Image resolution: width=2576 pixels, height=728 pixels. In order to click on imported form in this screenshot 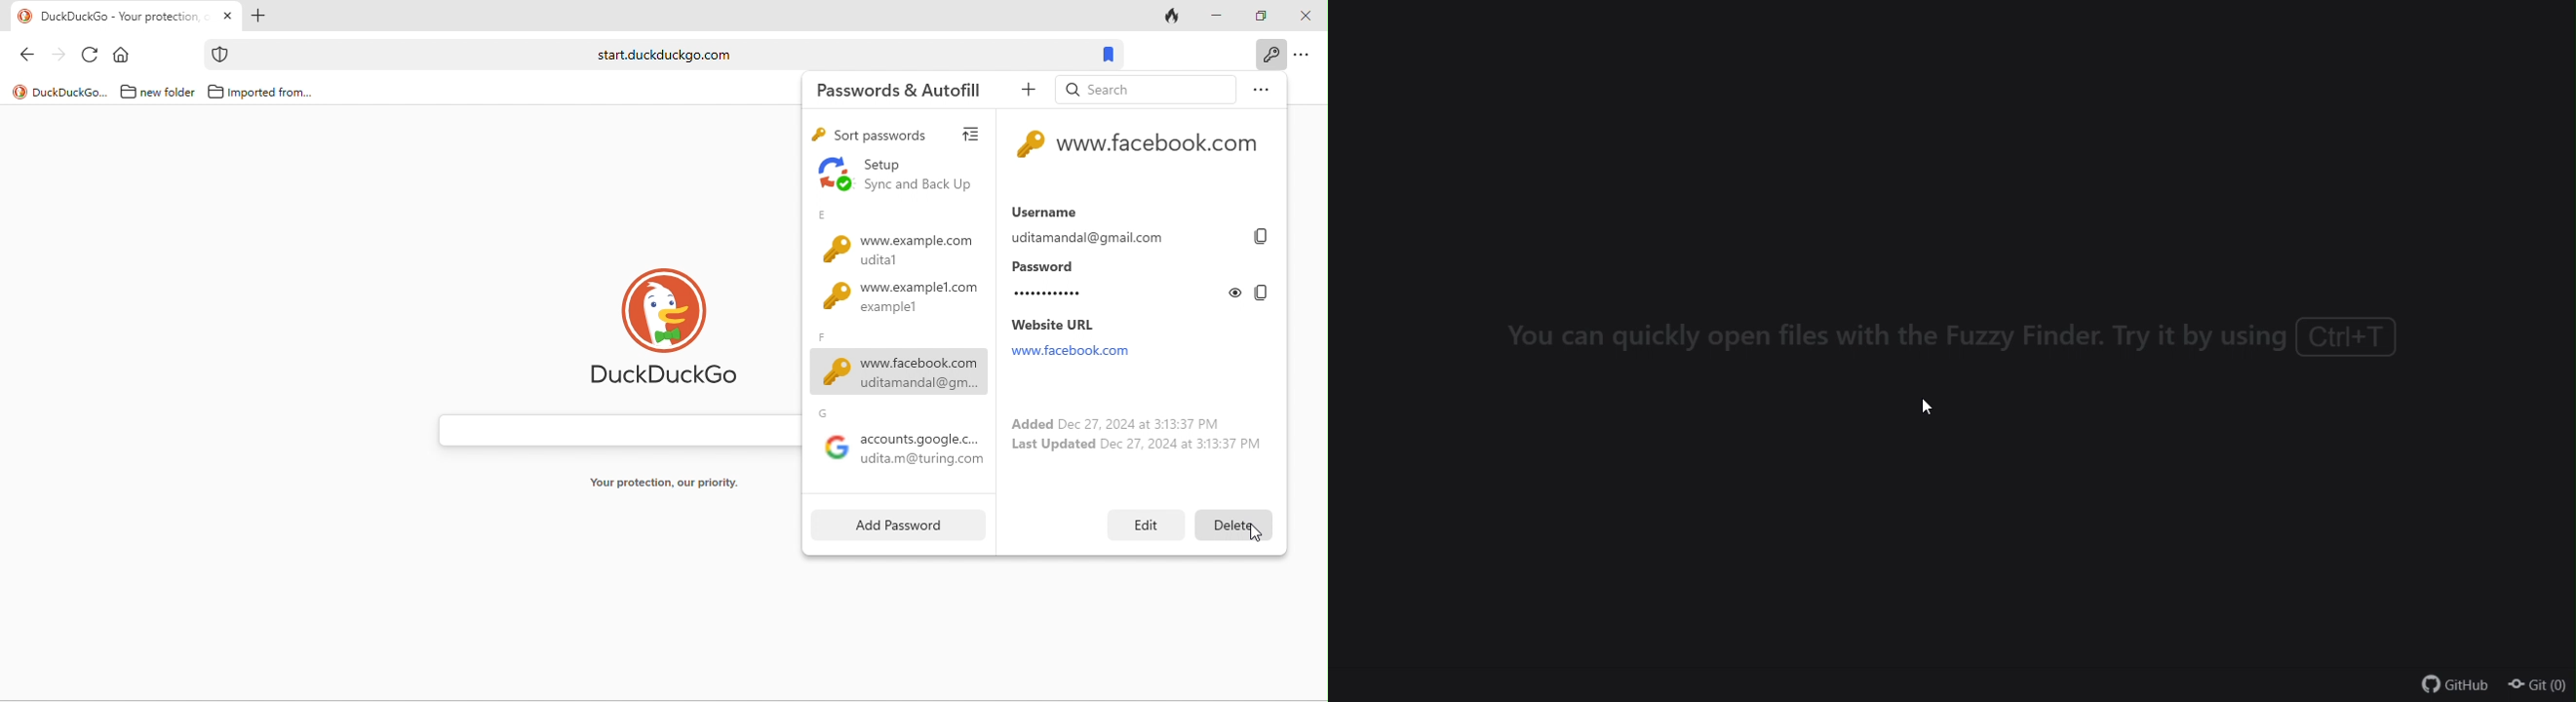, I will do `click(263, 92)`.